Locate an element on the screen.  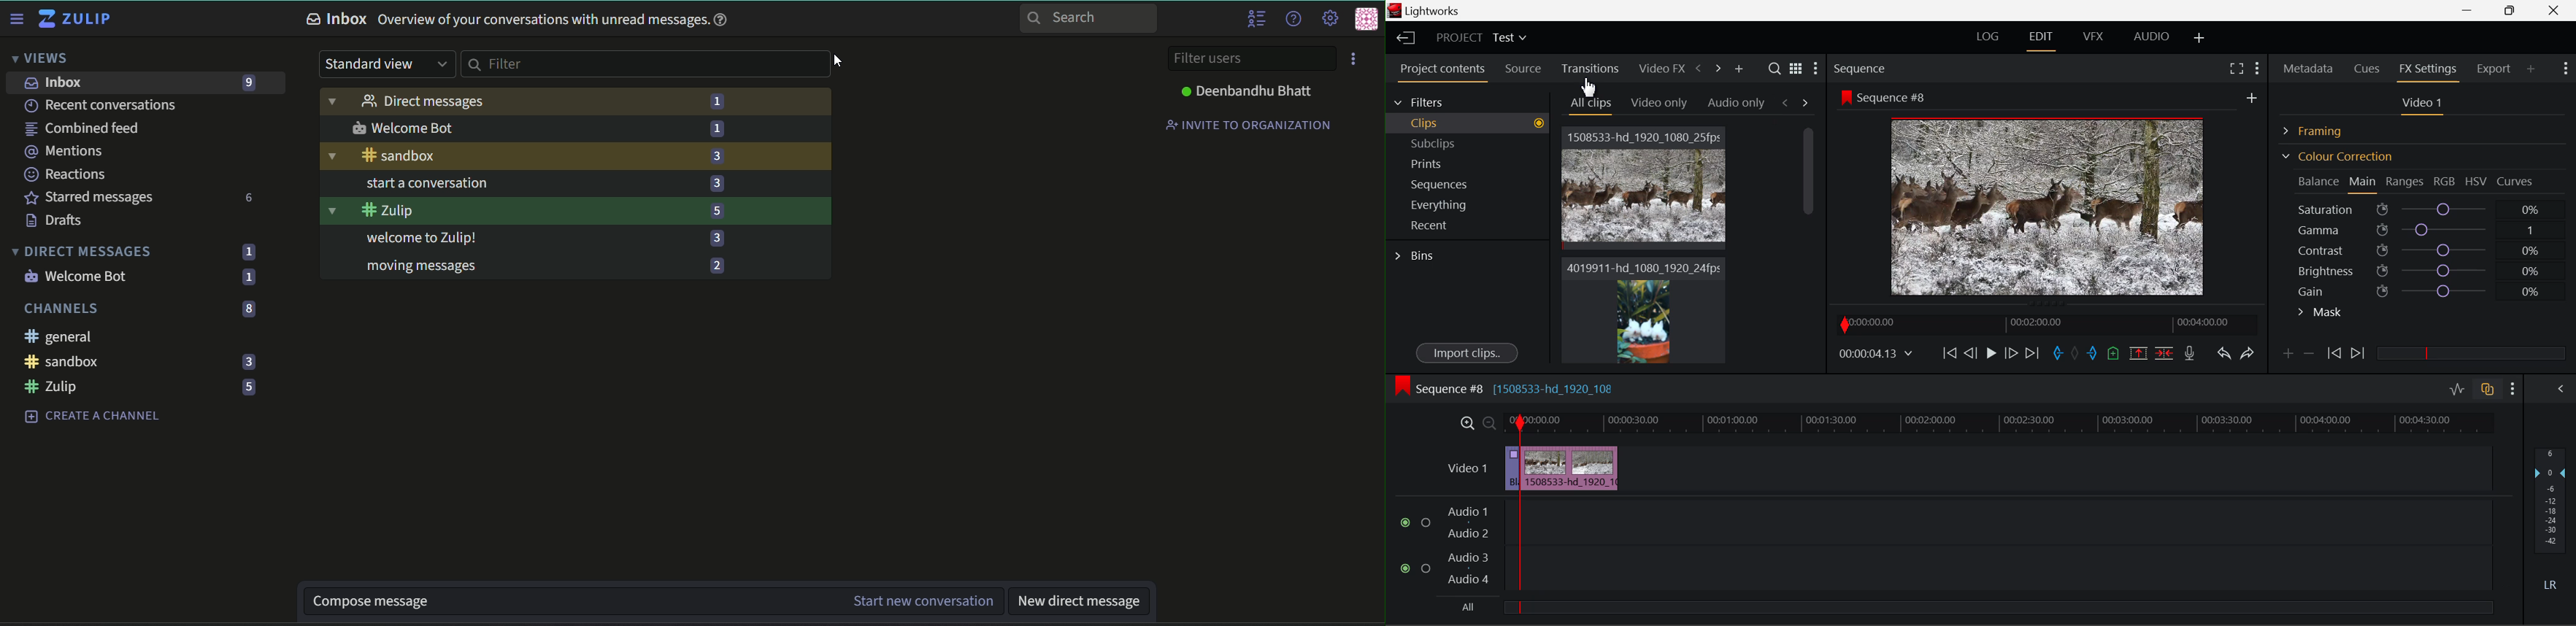
Channels is located at coordinates (61, 309).